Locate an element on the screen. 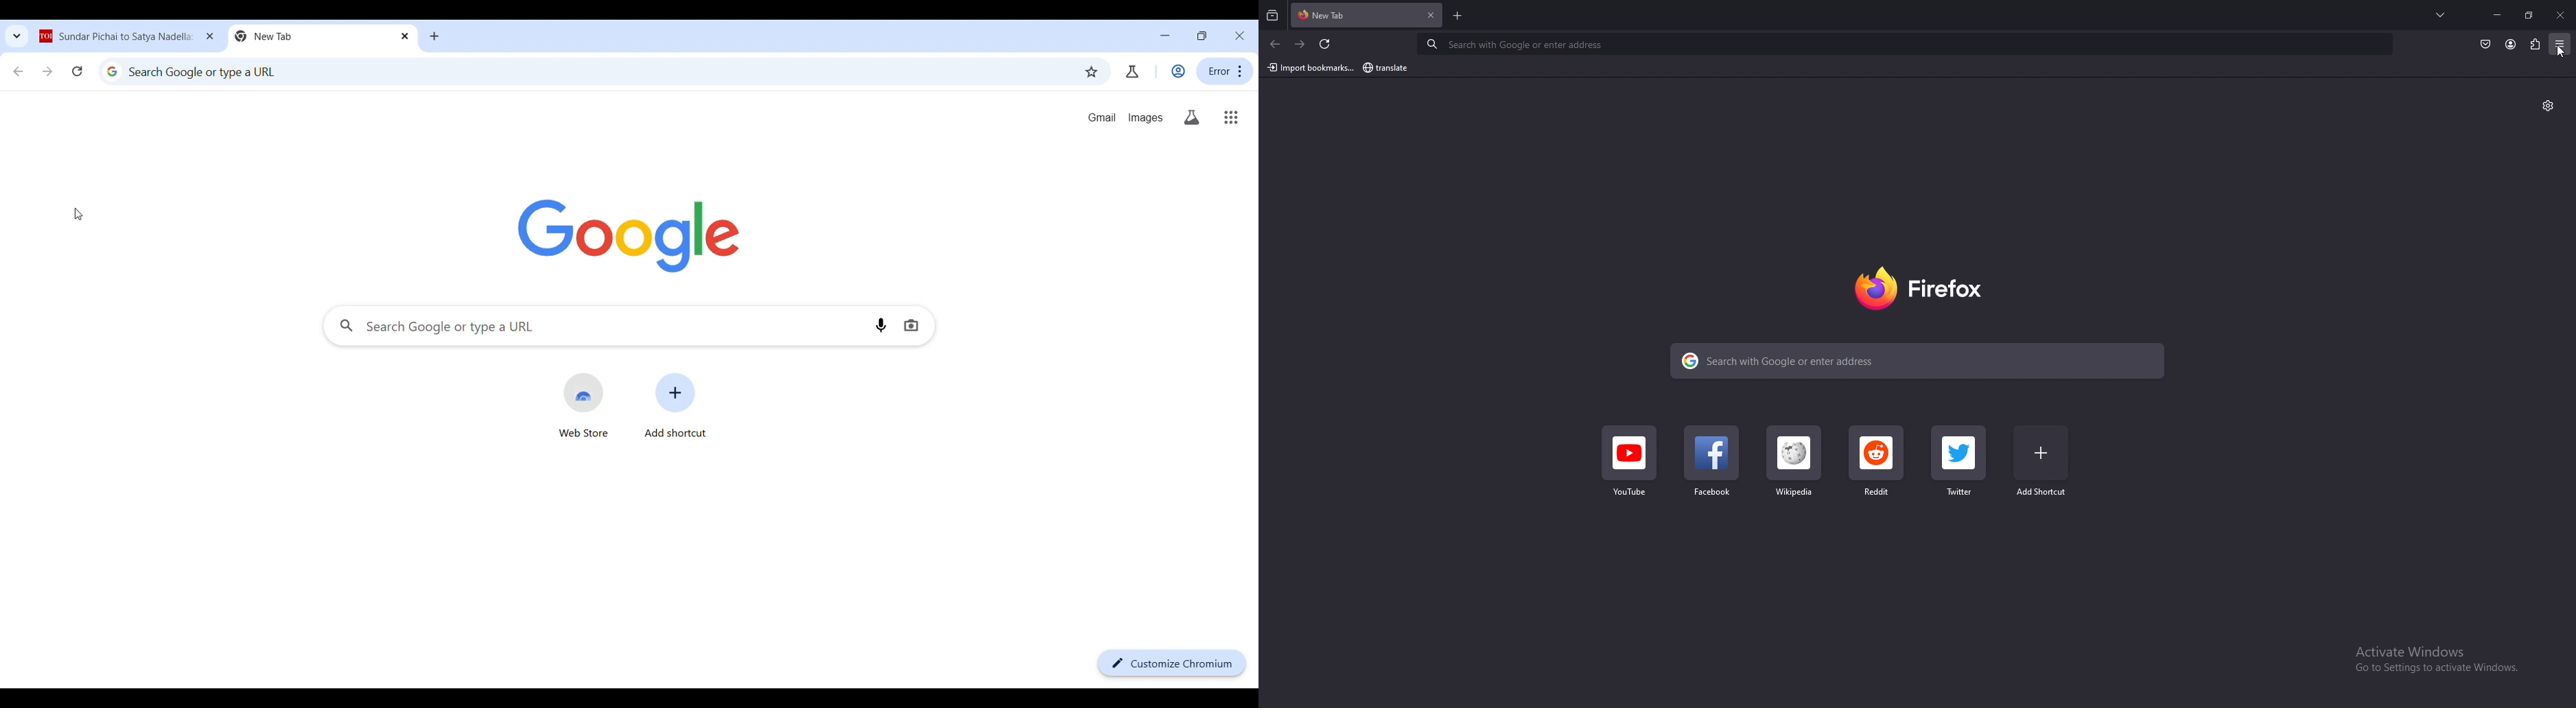 The height and width of the screenshot is (728, 2576). forward is located at coordinates (1302, 44).